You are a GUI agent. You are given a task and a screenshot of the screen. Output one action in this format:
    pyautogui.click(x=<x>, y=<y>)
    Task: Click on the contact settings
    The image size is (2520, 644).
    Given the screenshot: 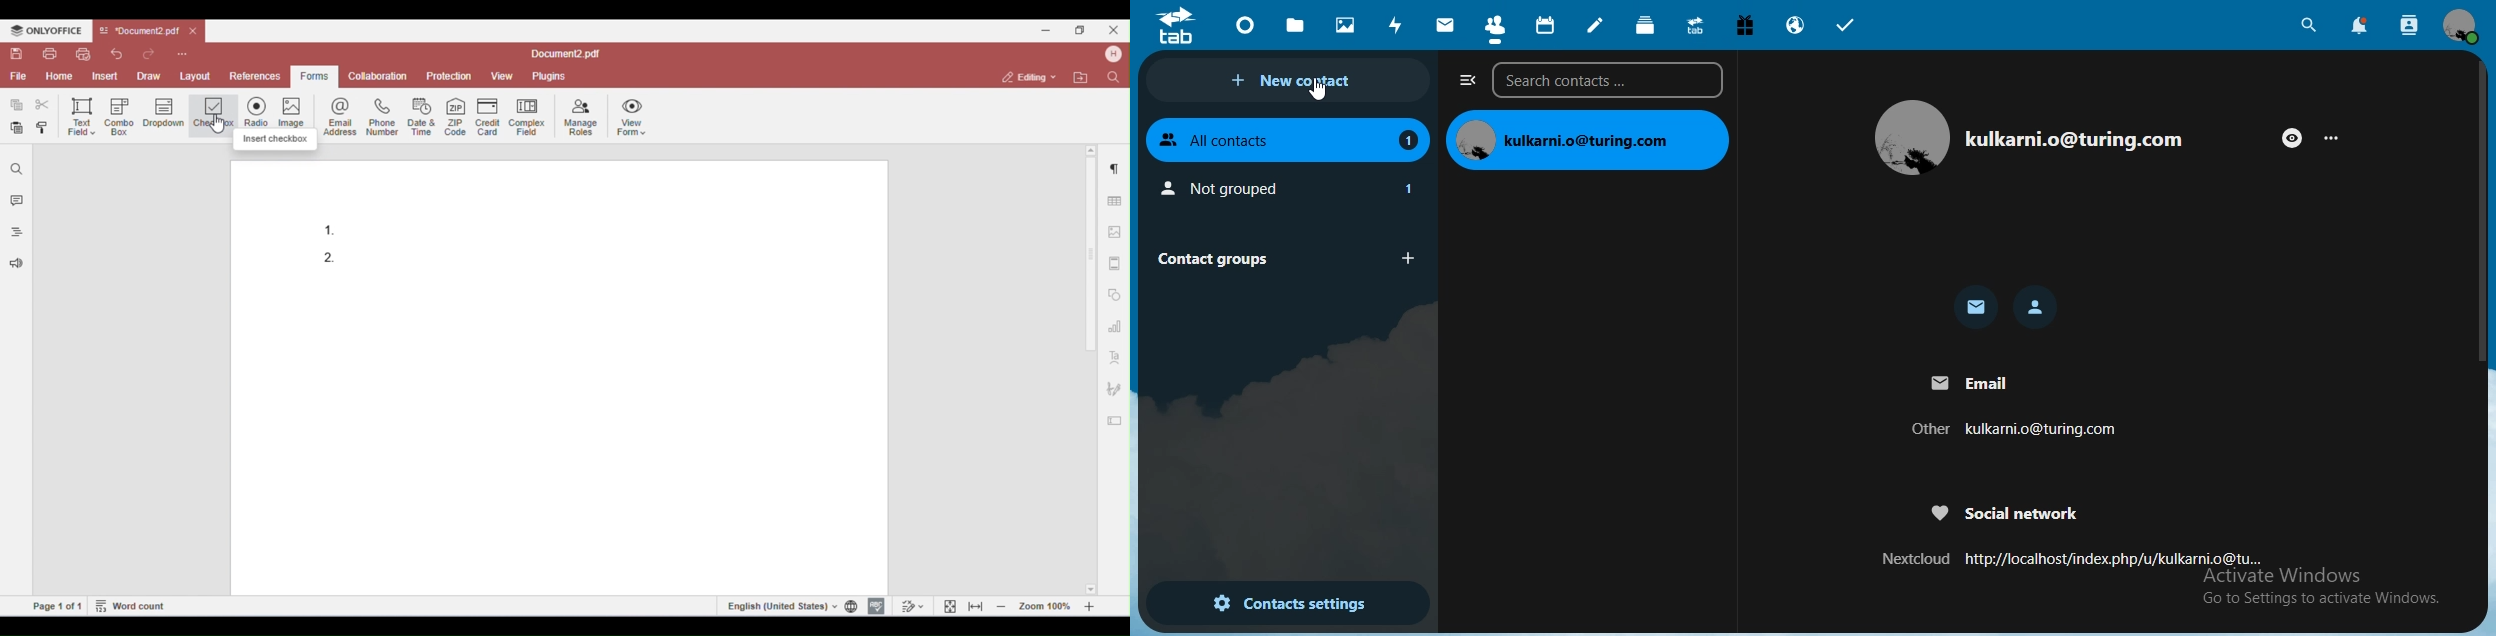 What is the action you would take?
    pyautogui.click(x=1288, y=602)
    